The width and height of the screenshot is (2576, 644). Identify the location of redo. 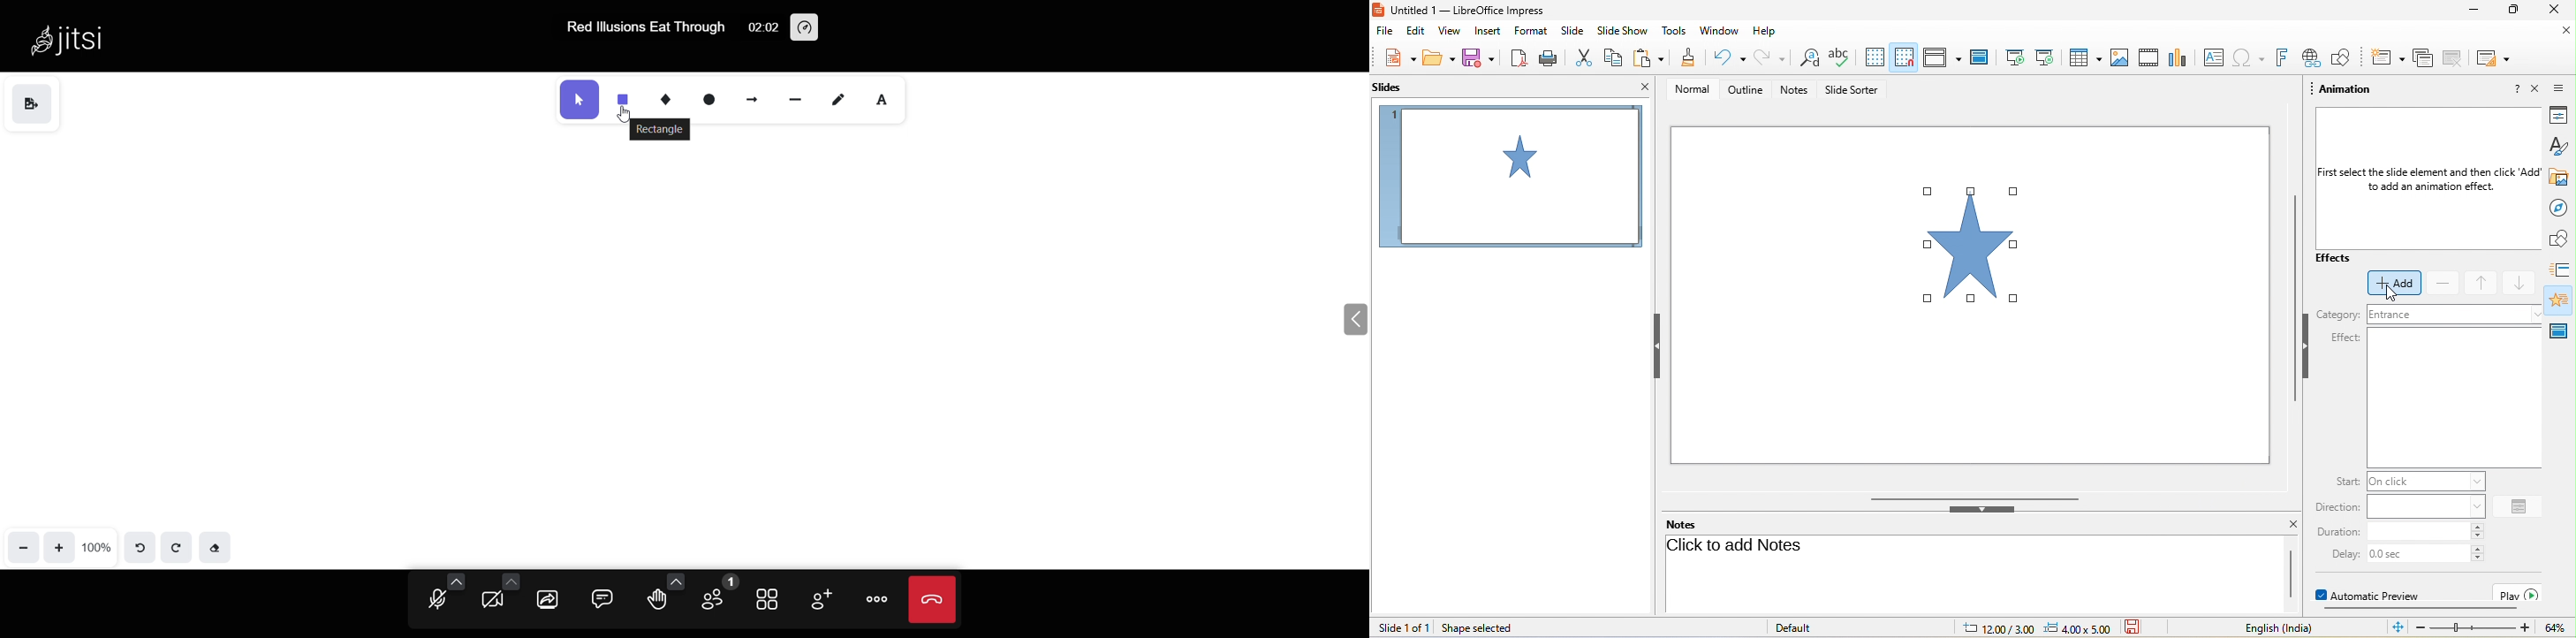
(1768, 57).